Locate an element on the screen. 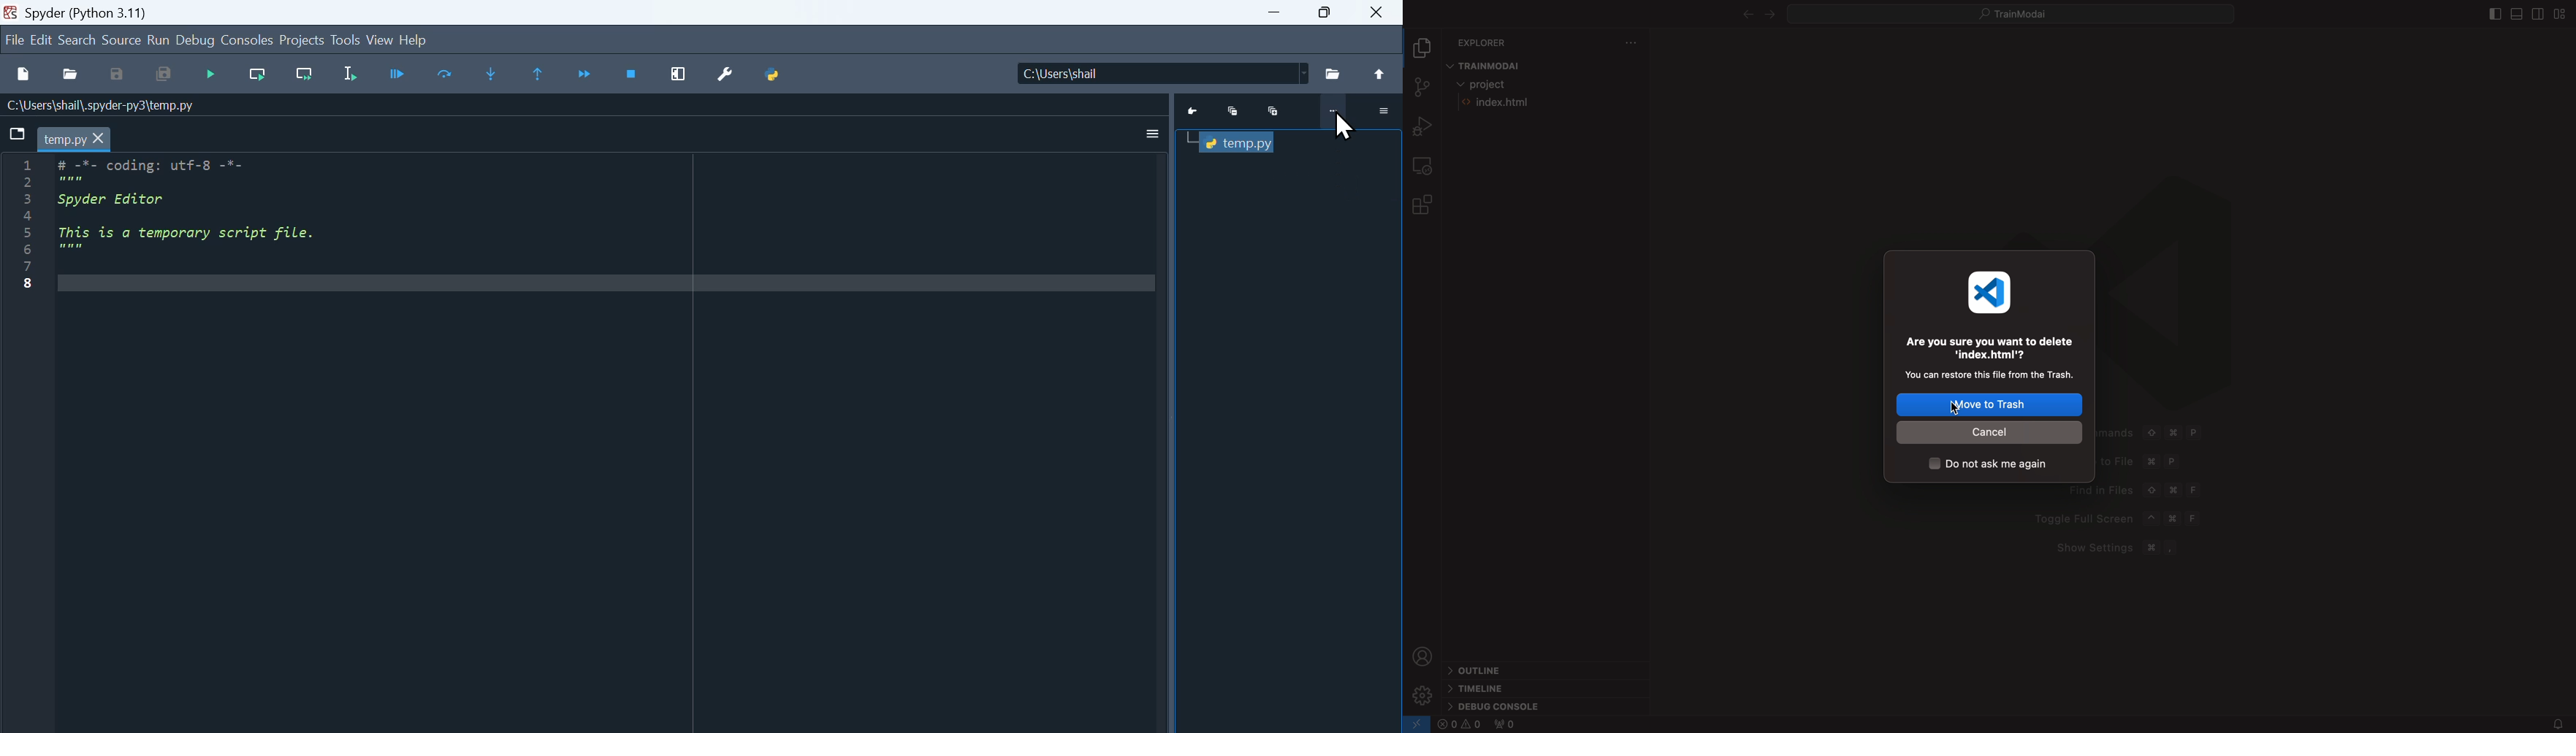  Execute current line is located at coordinates (446, 75).